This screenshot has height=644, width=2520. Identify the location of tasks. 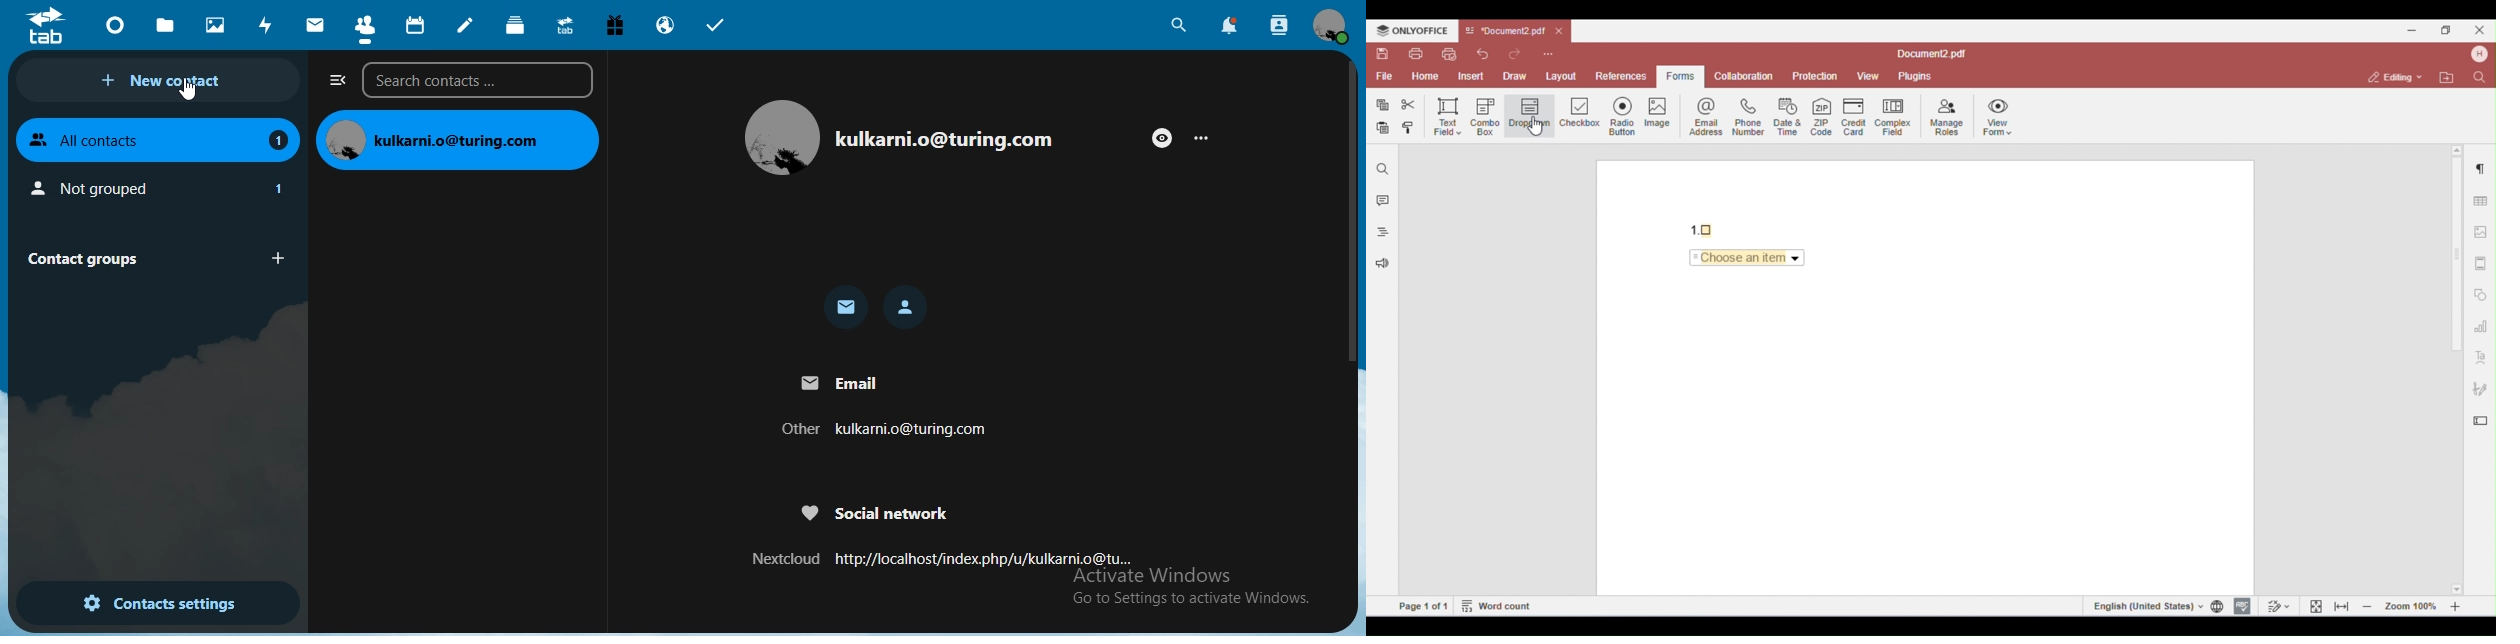
(716, 25).